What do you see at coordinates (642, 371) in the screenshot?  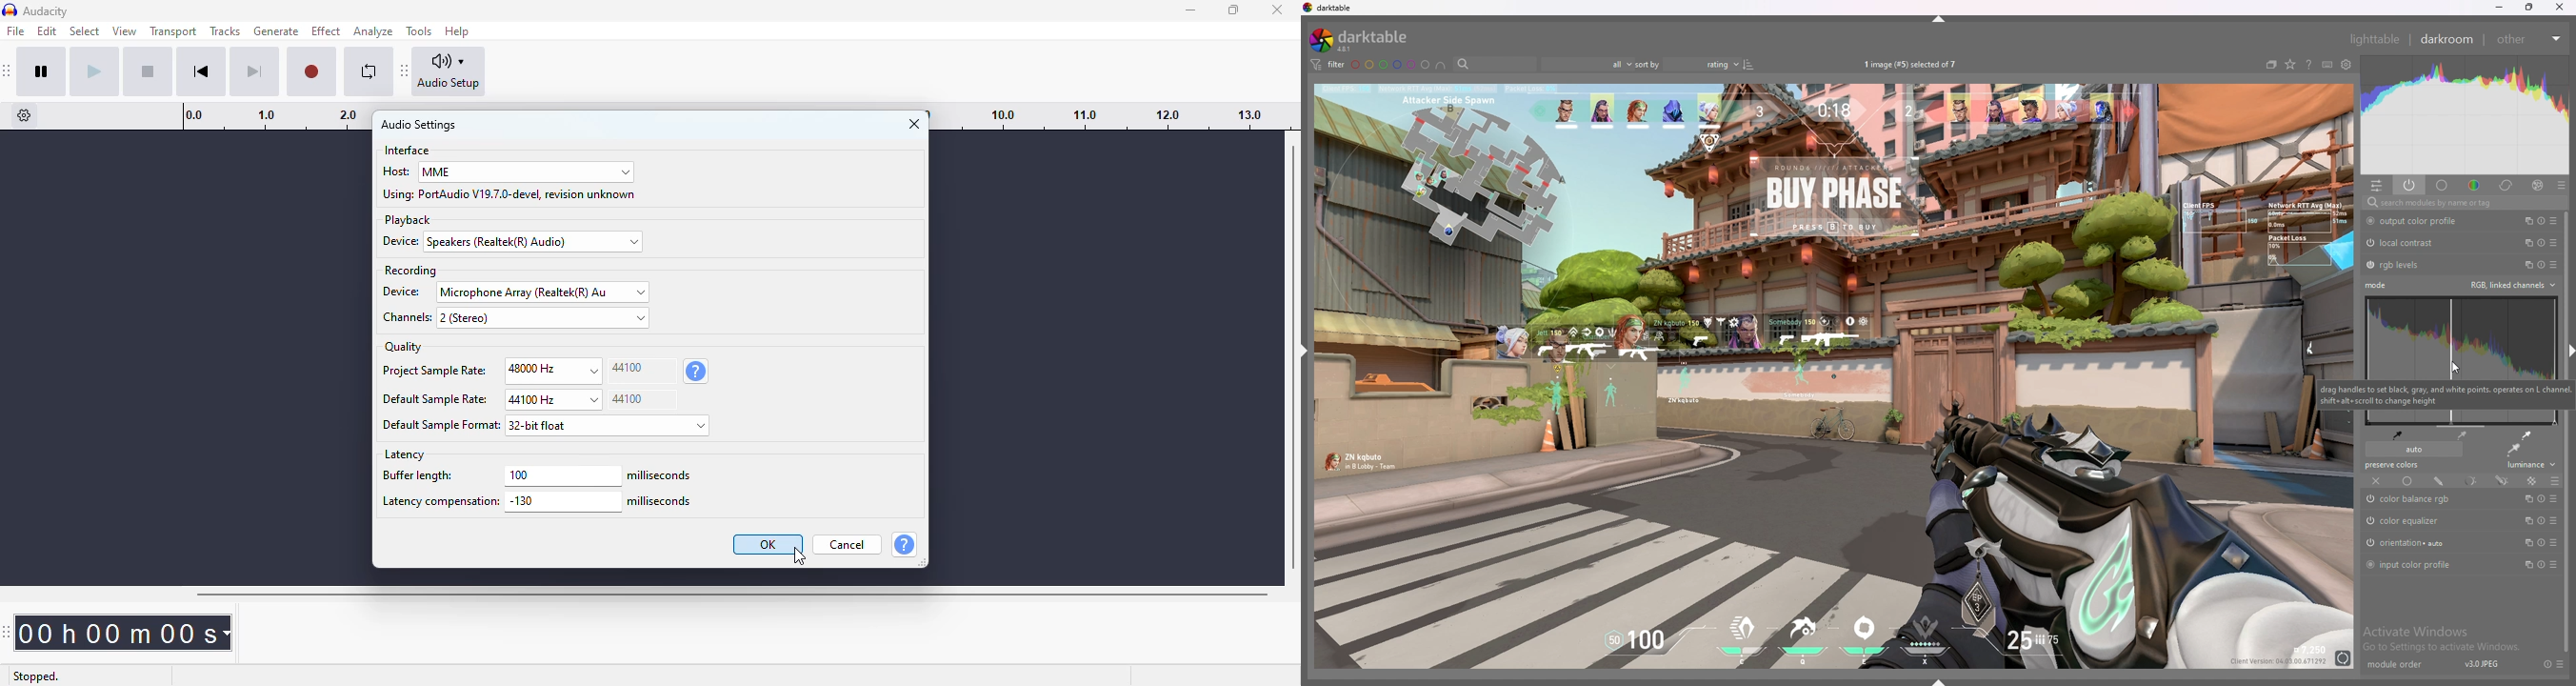 I see `44100` at bounding box center [642, 371].